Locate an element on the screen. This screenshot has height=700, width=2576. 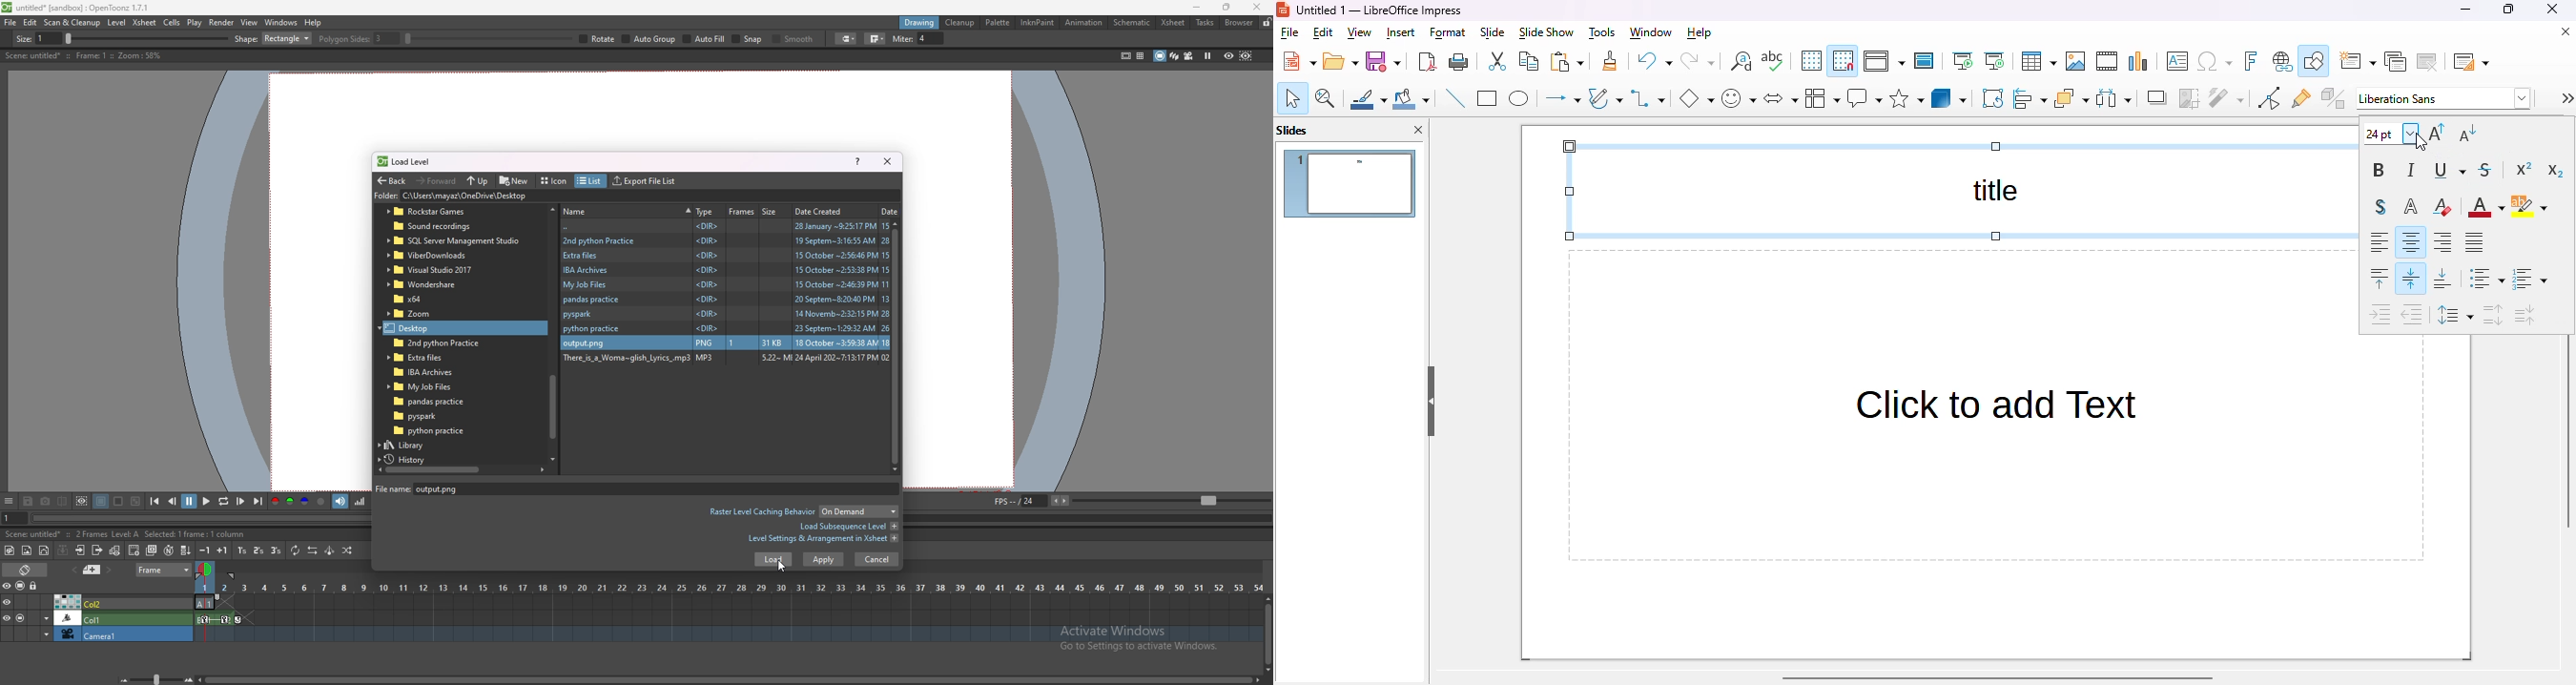
Untitled 1 - LibreOffice Impress is located at coordinates (1380, 10).